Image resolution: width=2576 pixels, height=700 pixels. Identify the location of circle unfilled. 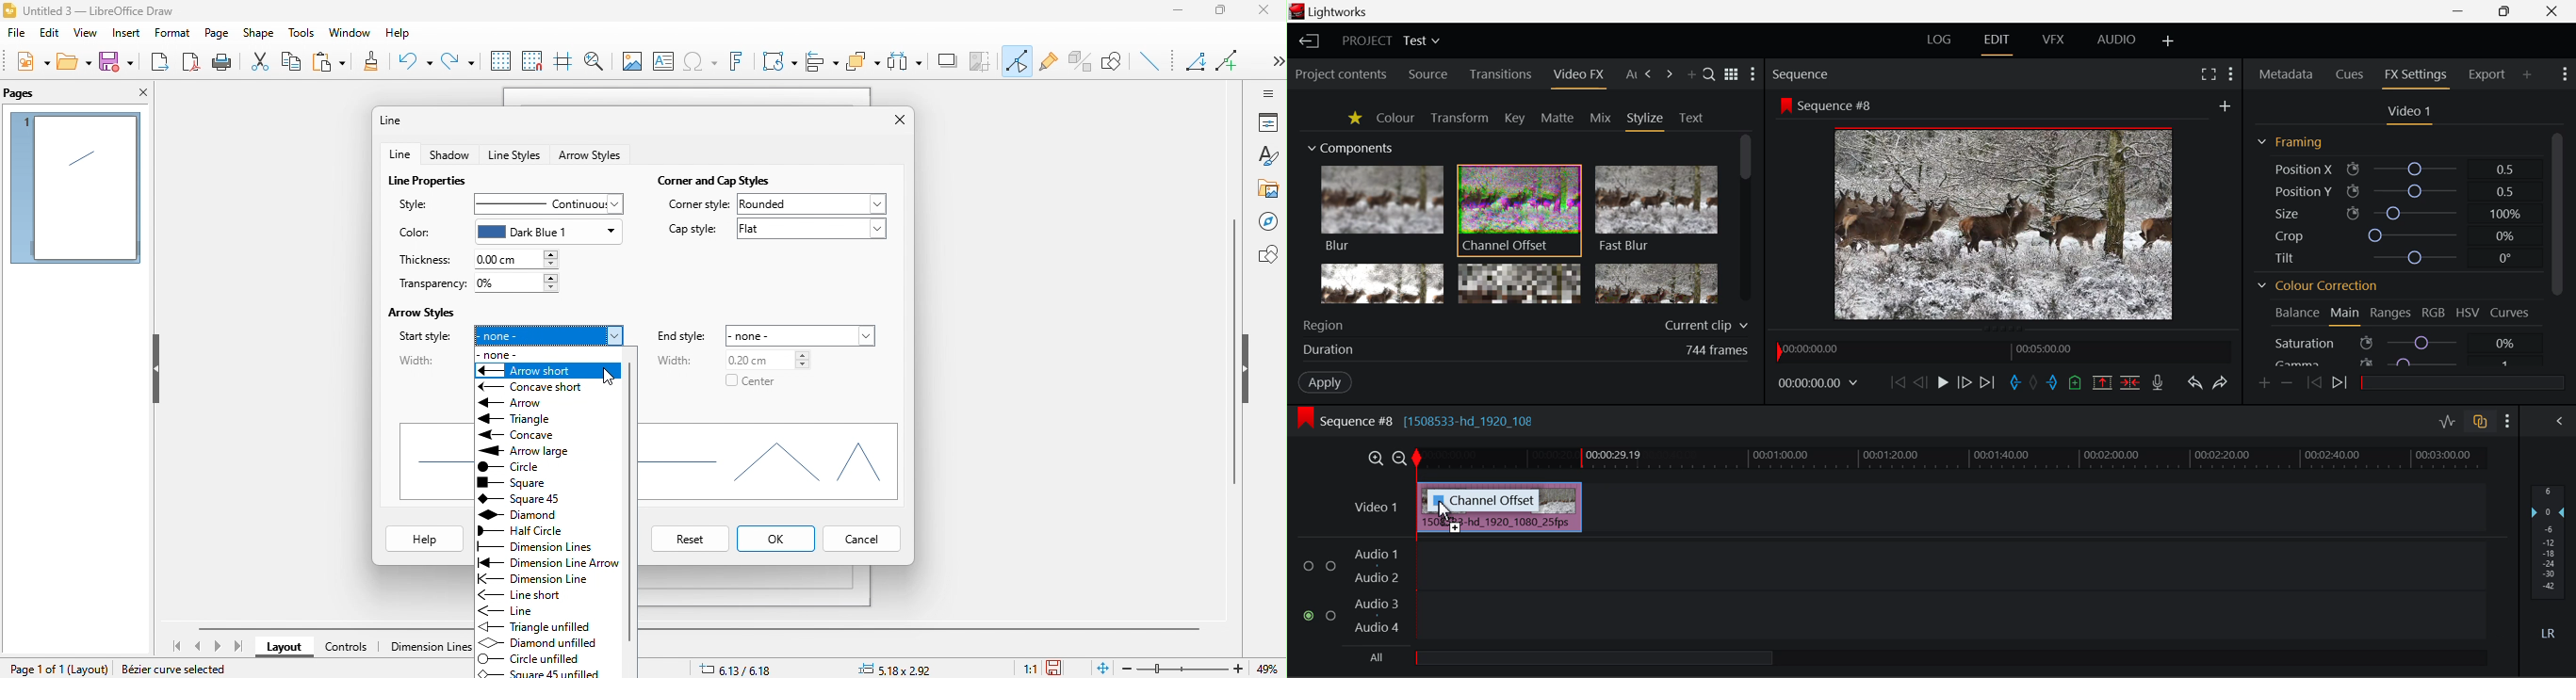
(534, 658).